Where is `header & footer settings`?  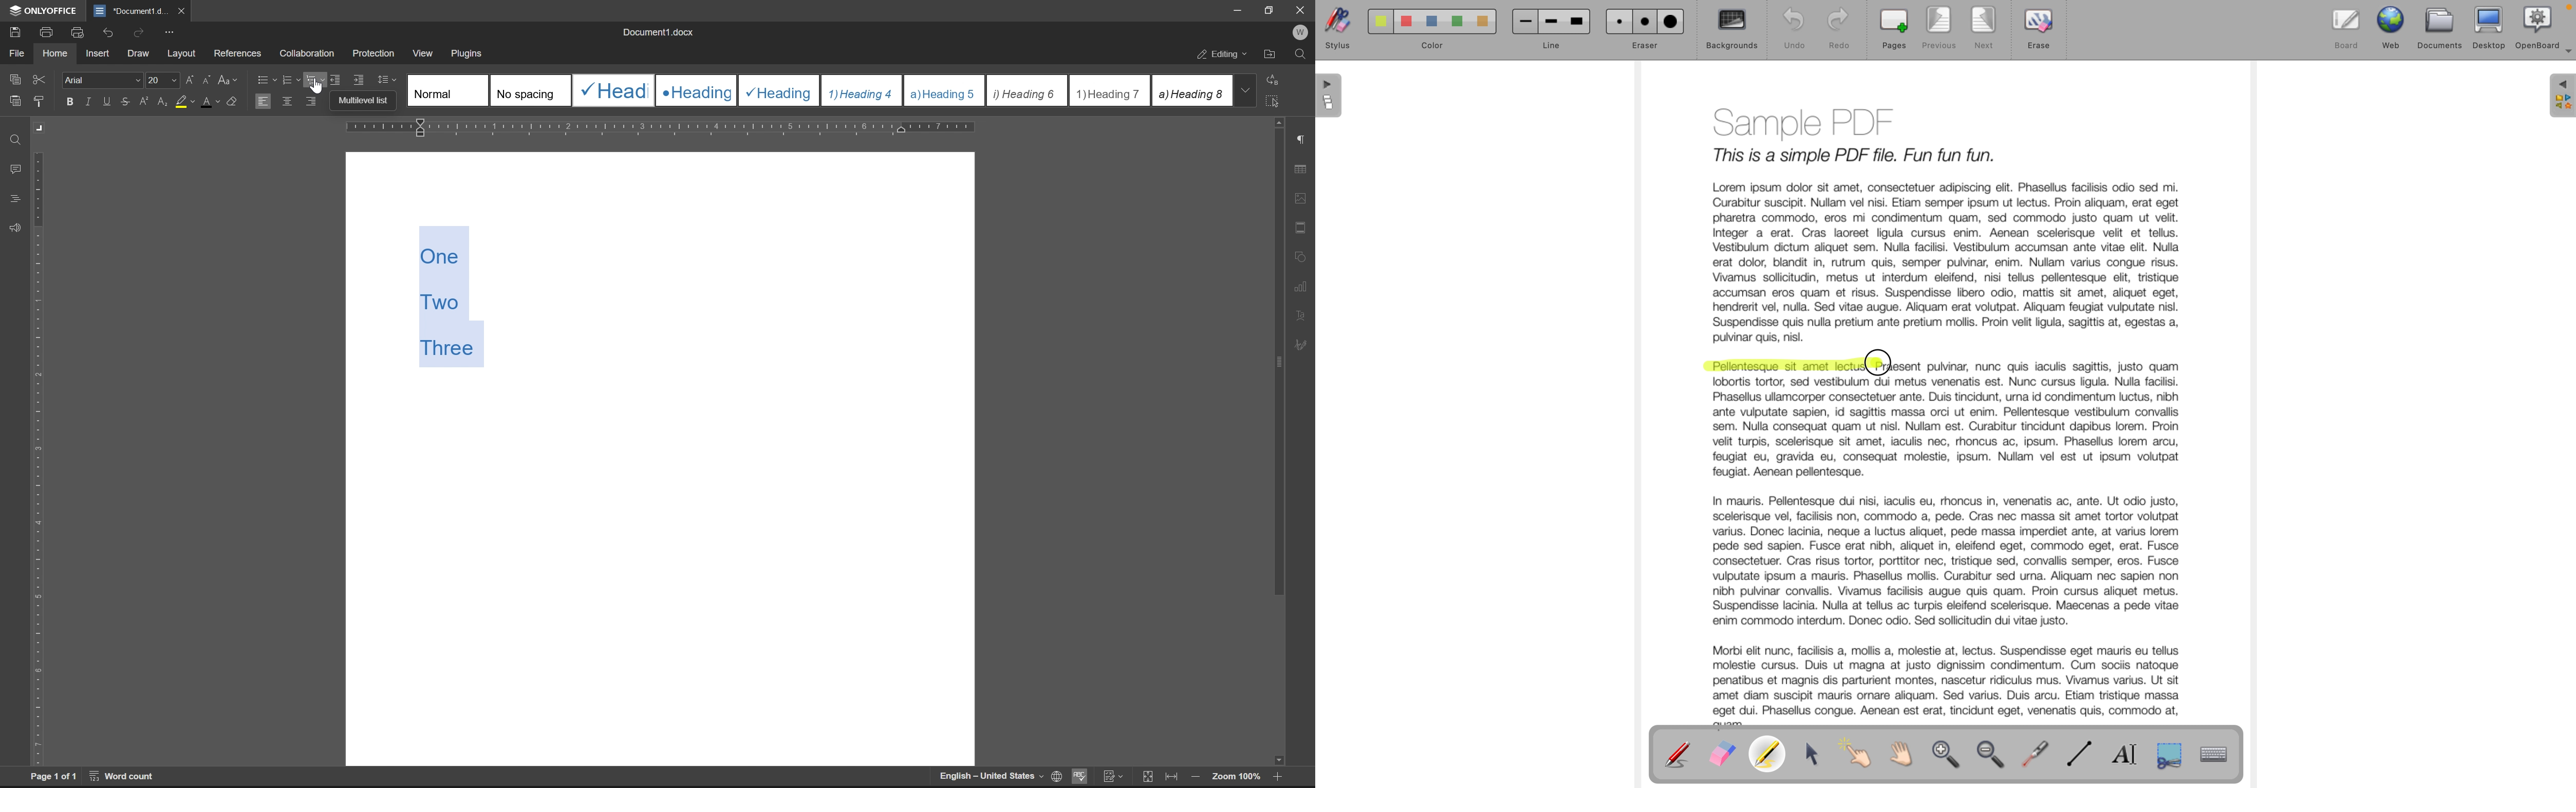 header & footer settings is located at coordinates (1300, 227).